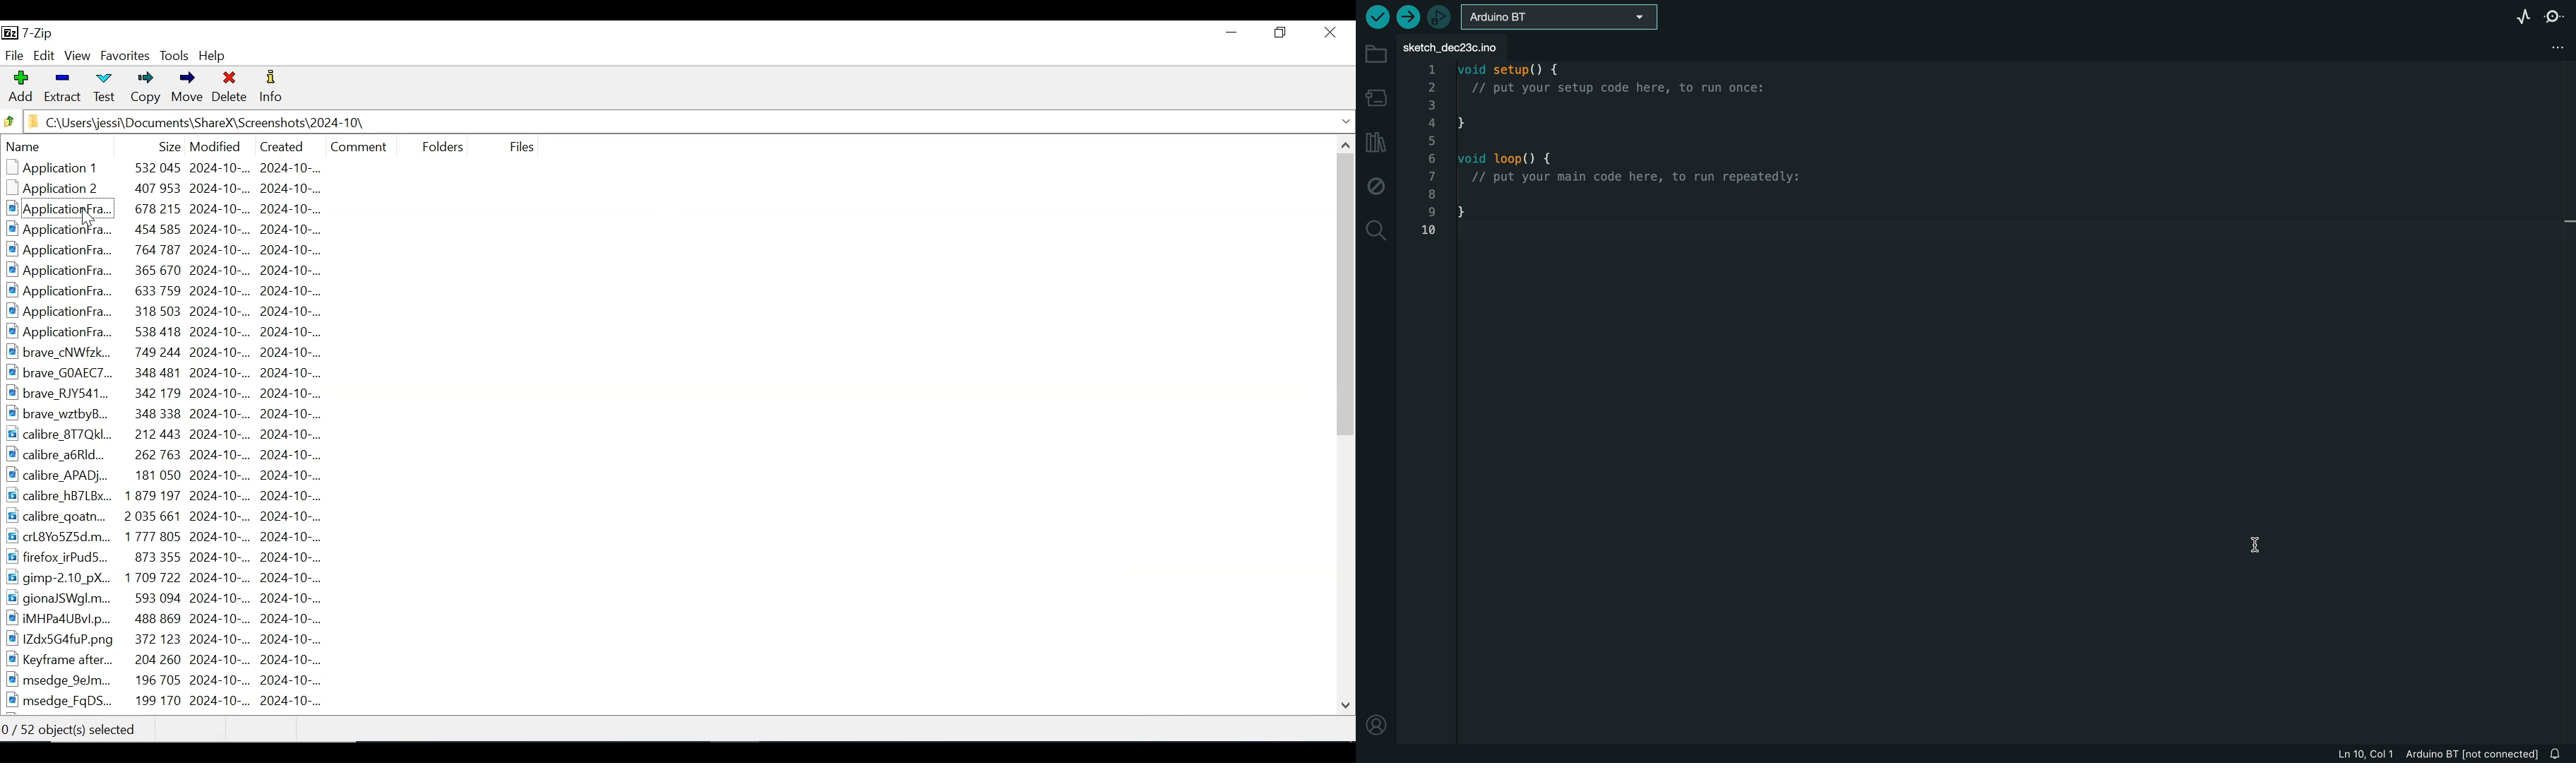 Image resolution: width=2576 pixels, height=784 pixels. I want to click on gimp-2.10 pX.. 1709722 2024-10-.. 2024-10-, so click(165, 577).